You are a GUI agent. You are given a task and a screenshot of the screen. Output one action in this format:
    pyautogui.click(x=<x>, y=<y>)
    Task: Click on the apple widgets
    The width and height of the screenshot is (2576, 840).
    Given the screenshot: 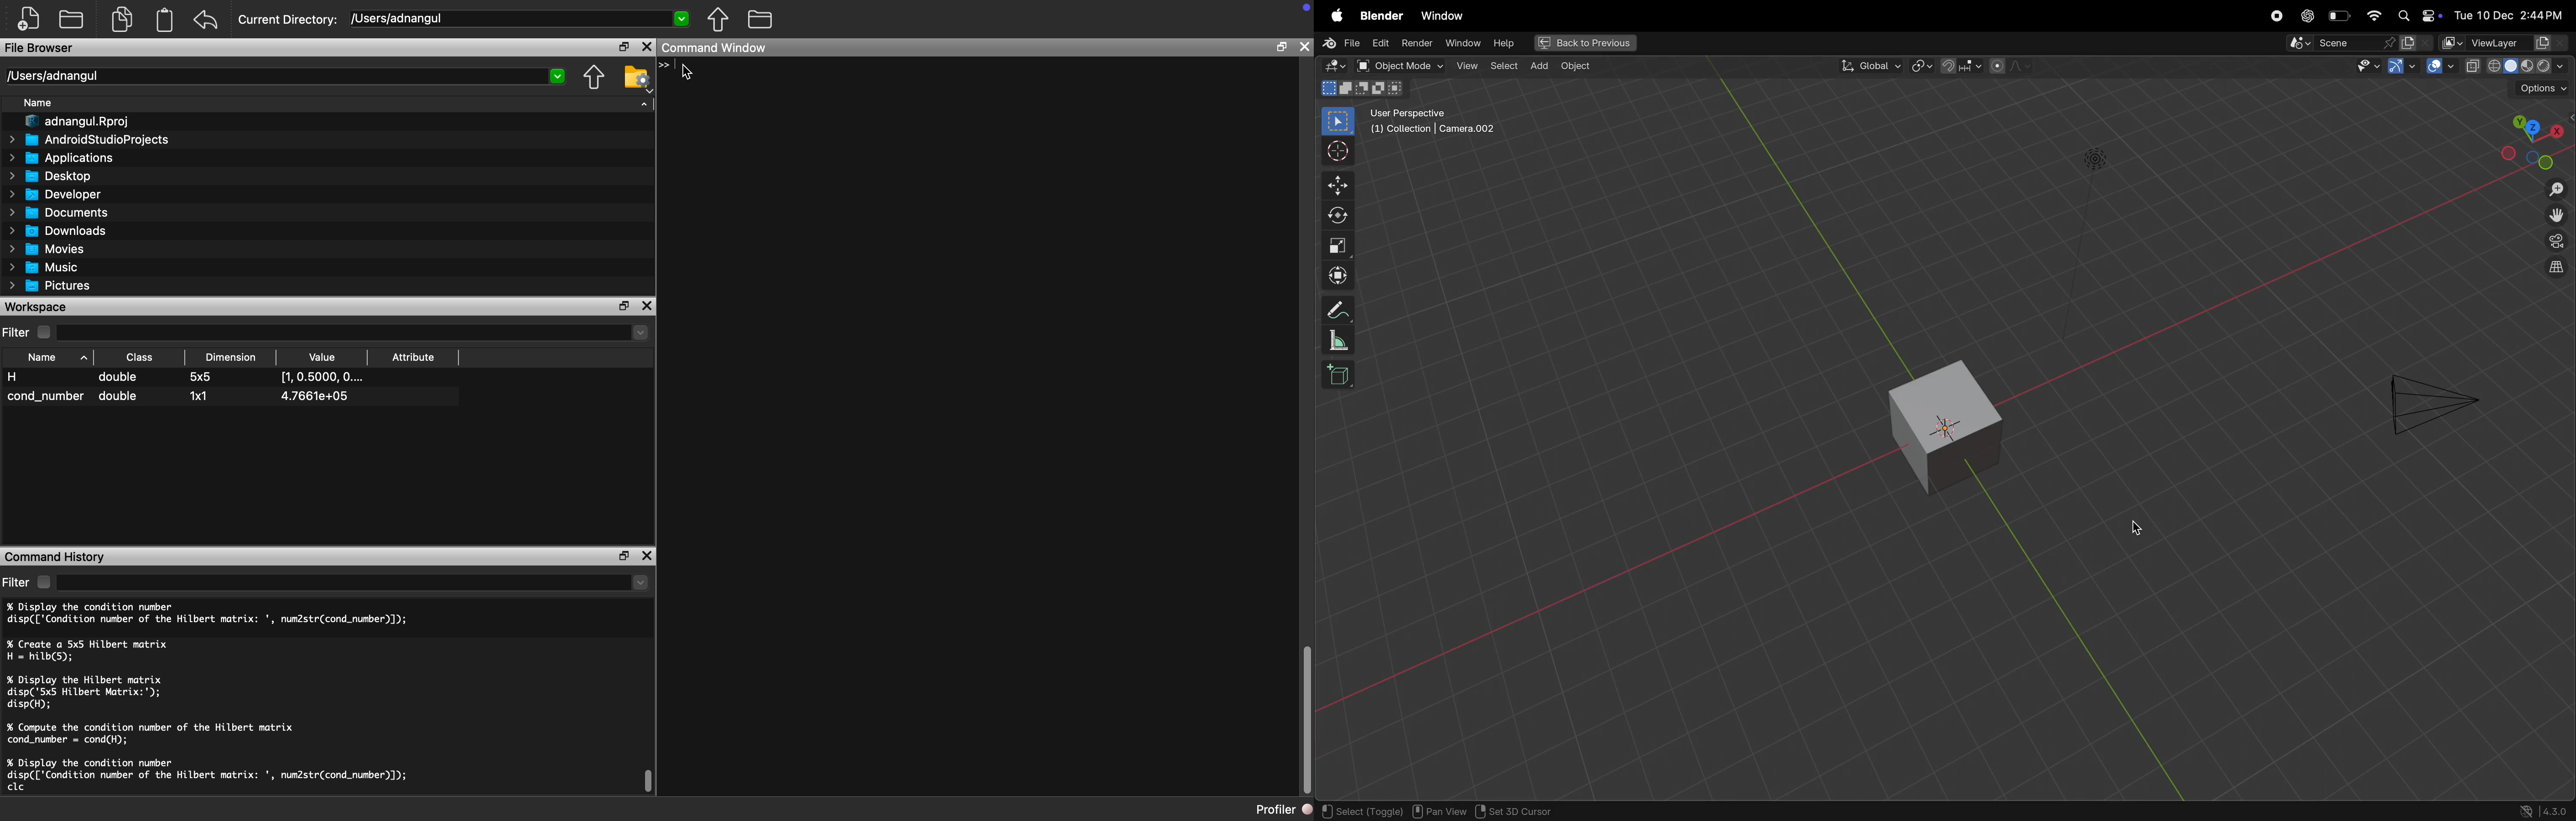 What is the action you would take?
    pyautogui.click(x=2417, y=14)
    